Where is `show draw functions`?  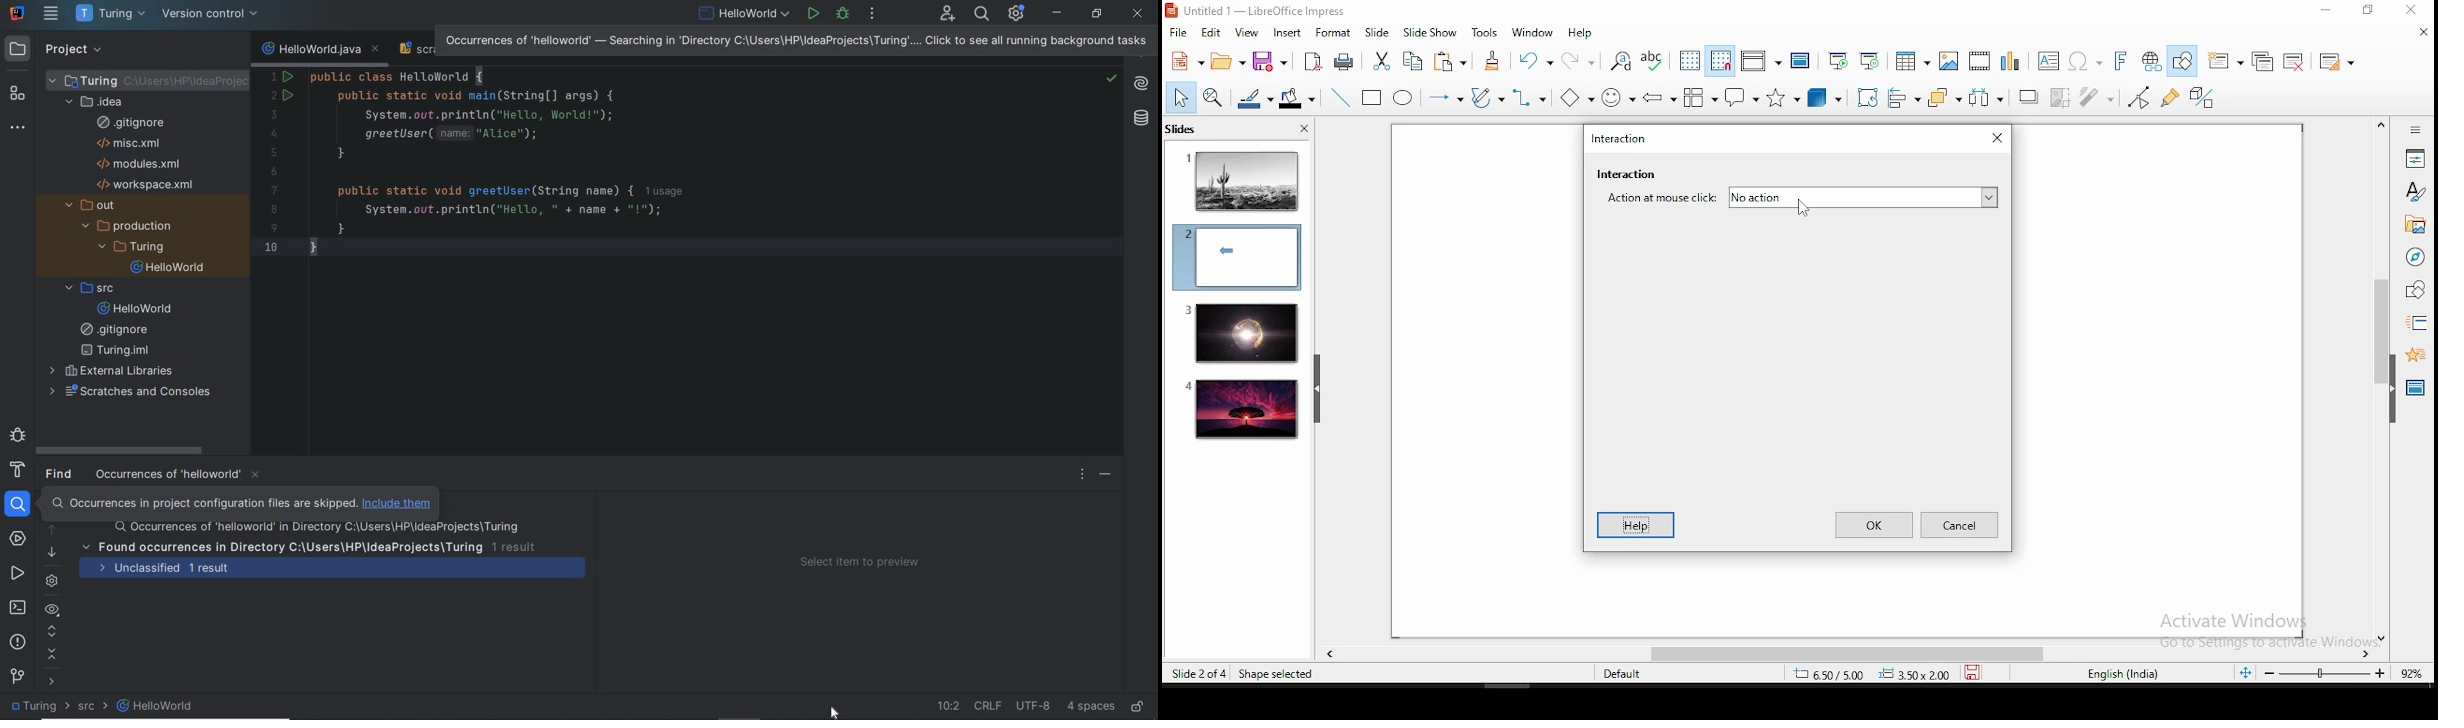
show draw functions is located at coordinates (2184, 61).